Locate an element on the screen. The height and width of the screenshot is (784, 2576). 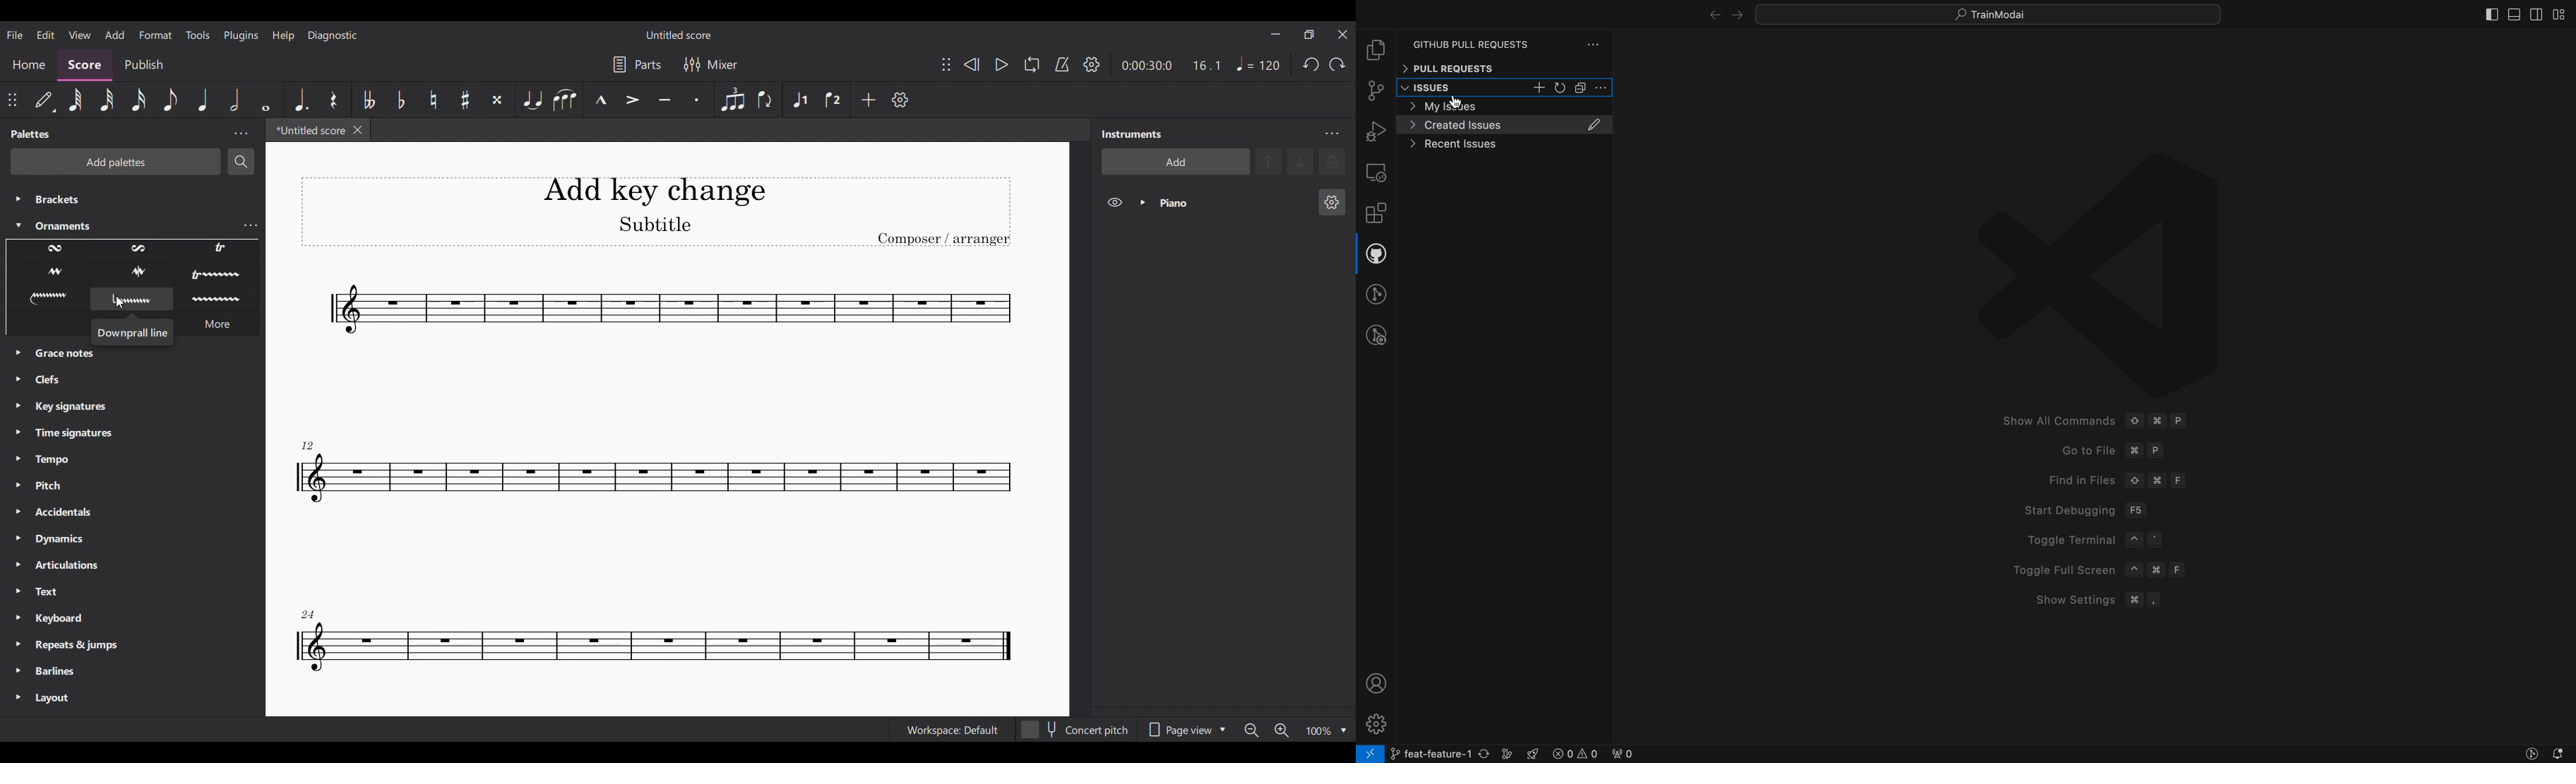
Staccato is located at coordinates (697, 100).